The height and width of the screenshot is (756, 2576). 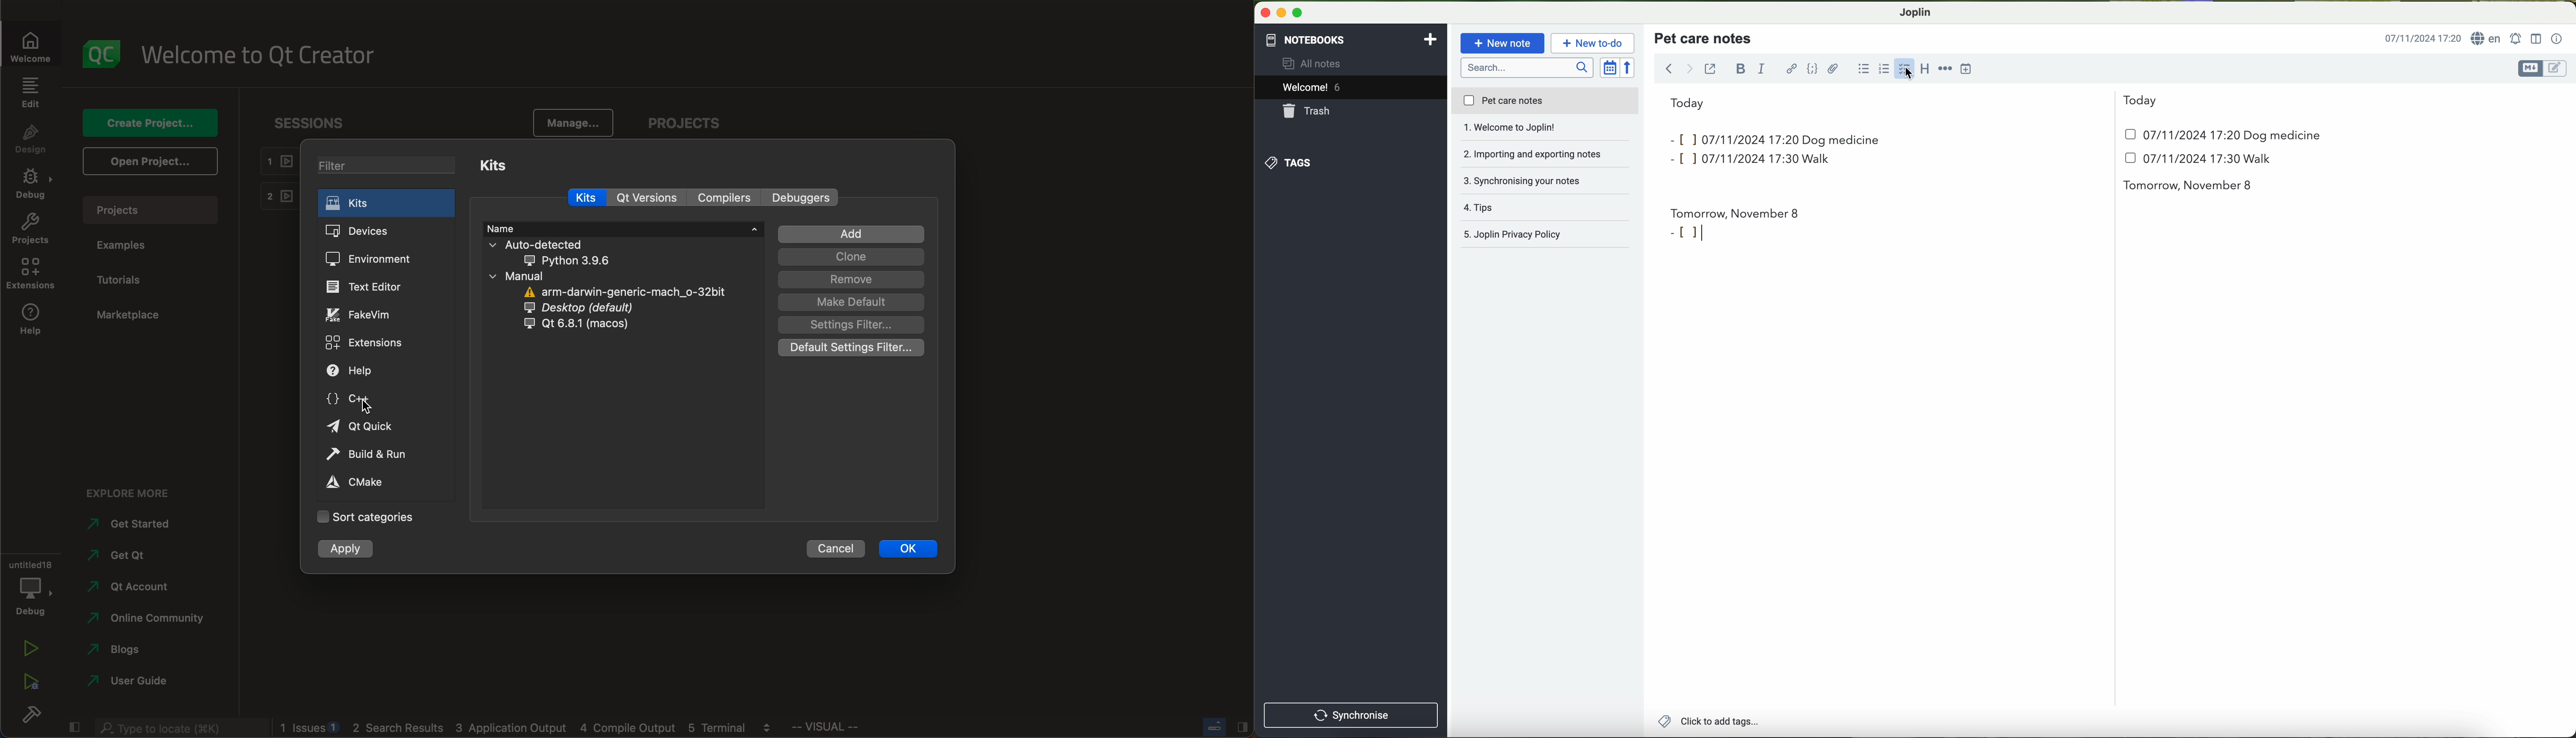 What do you see at coordinates (591, 325) in the screenshot?
I see `qt` at bounding box center [591, 325].